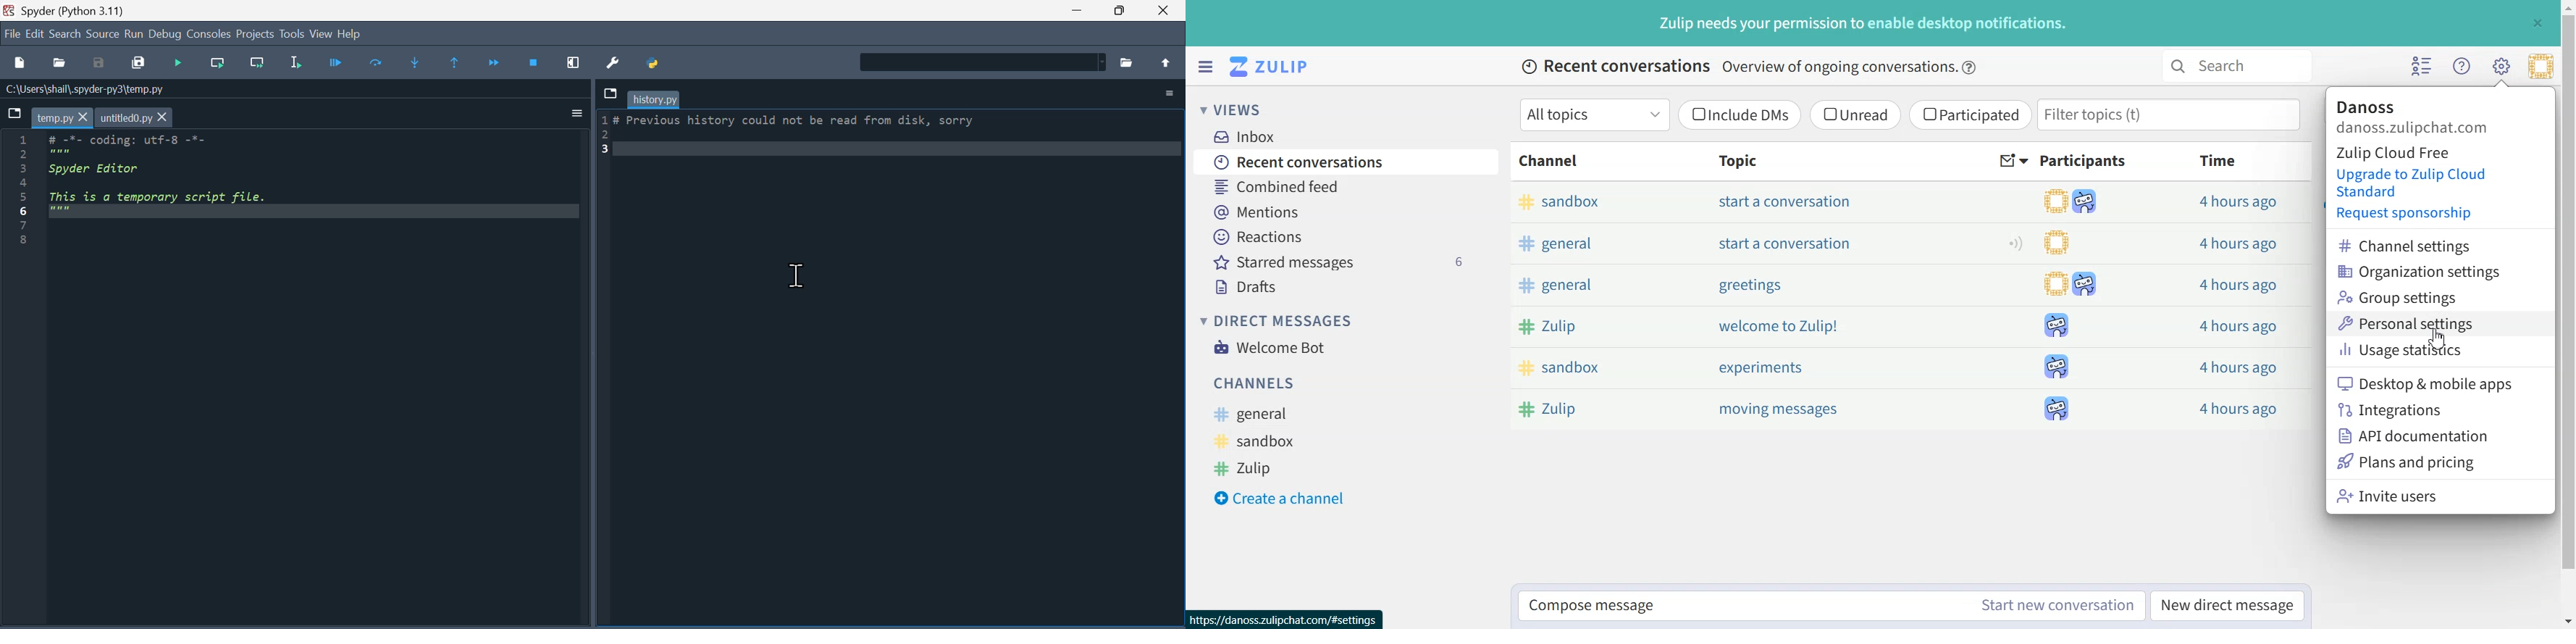 This screenshot has height=644, width=2576. I want to click on maximize current window, so click(577, 61).